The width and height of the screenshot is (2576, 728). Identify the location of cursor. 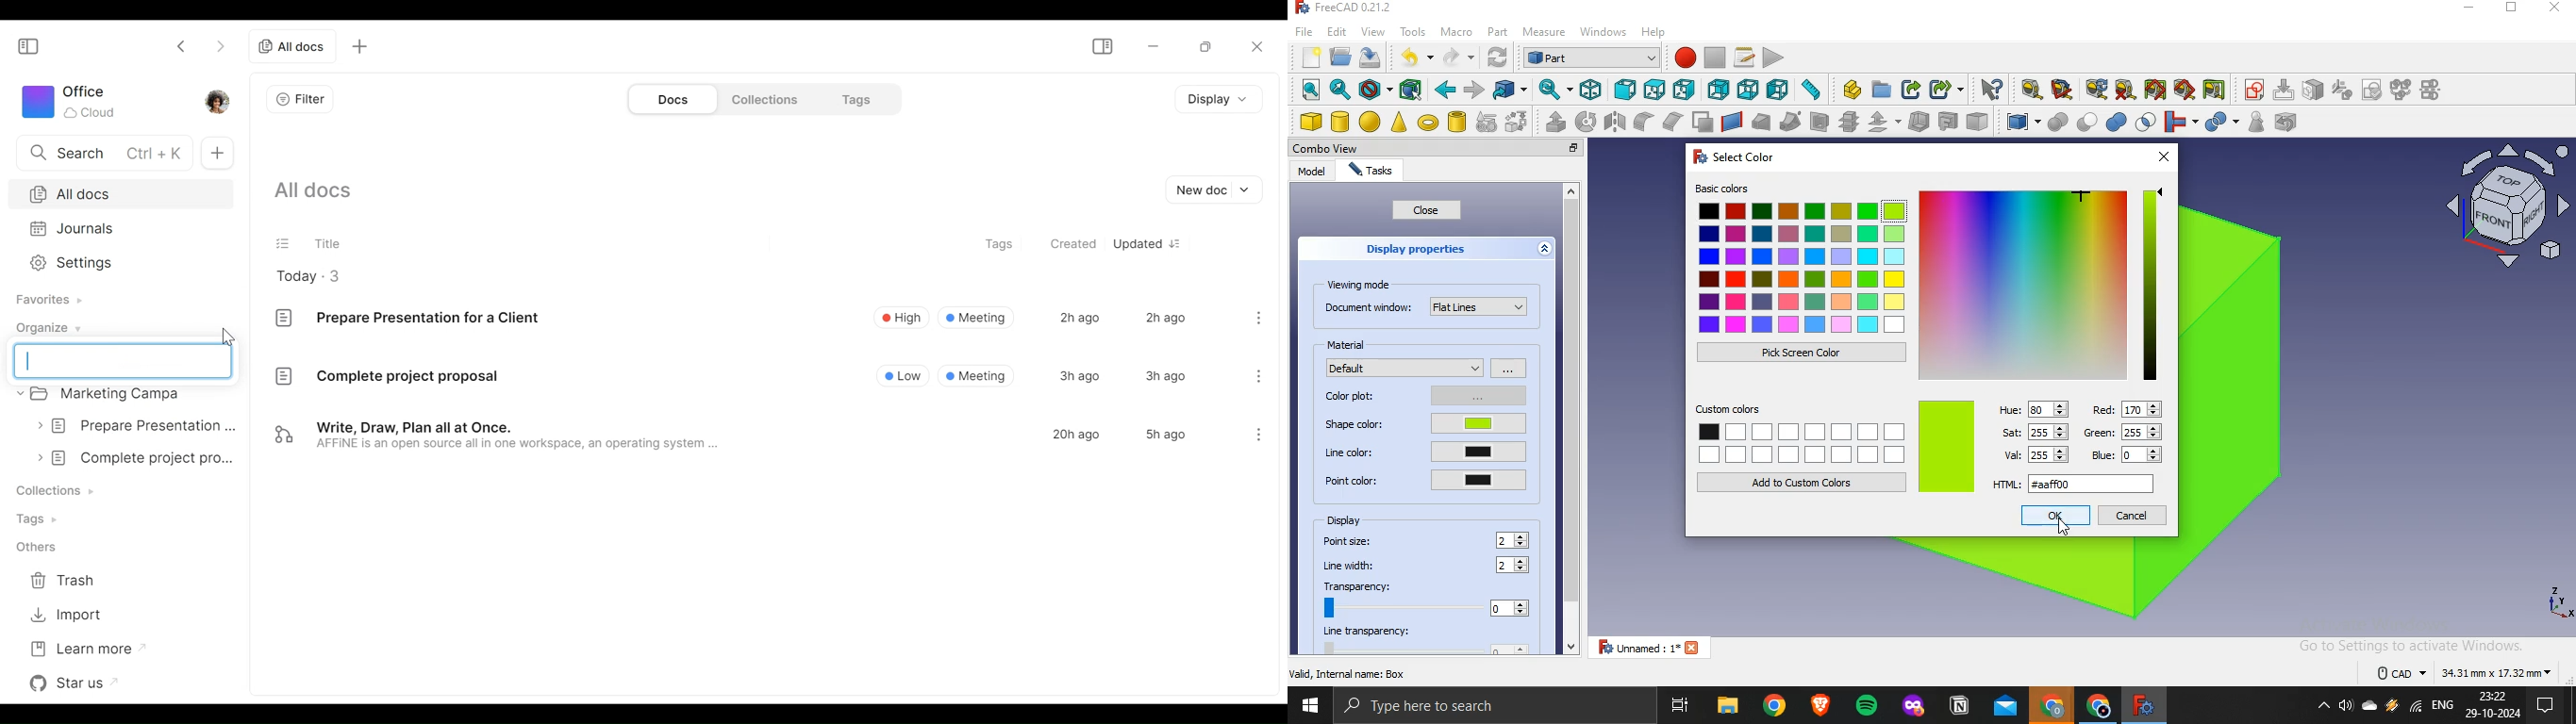
(2064, 525).